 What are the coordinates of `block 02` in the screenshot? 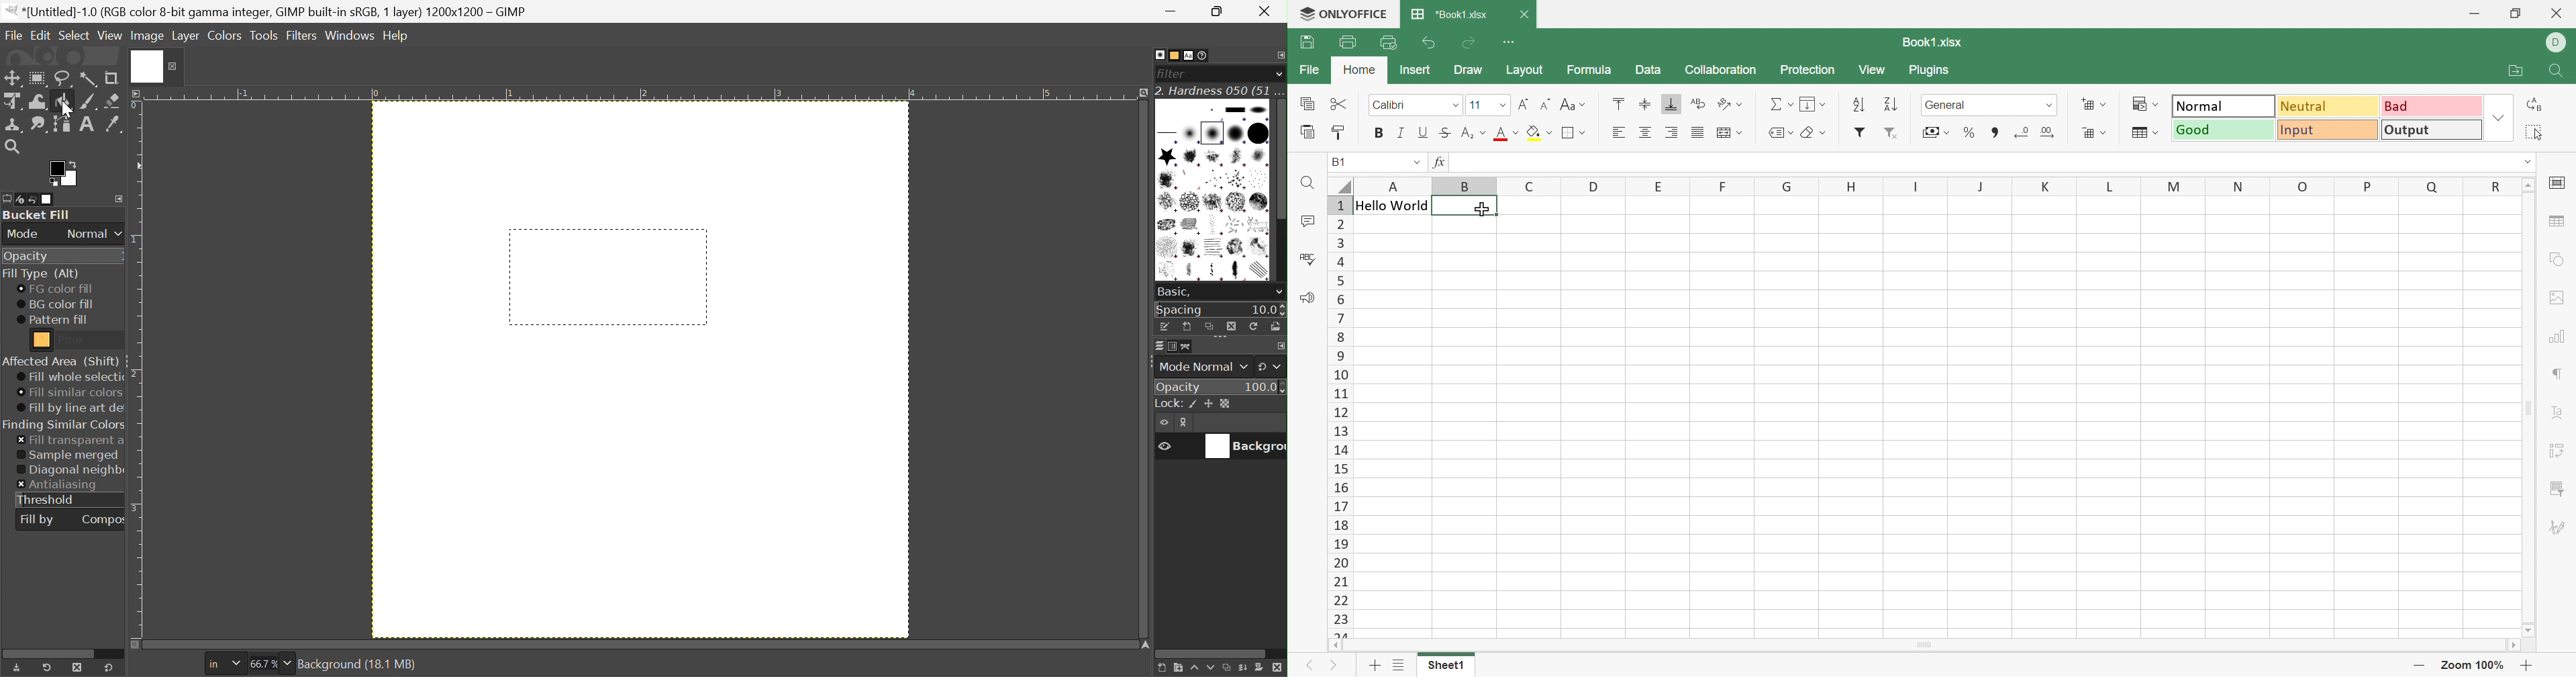 It's located at (1259, 109).